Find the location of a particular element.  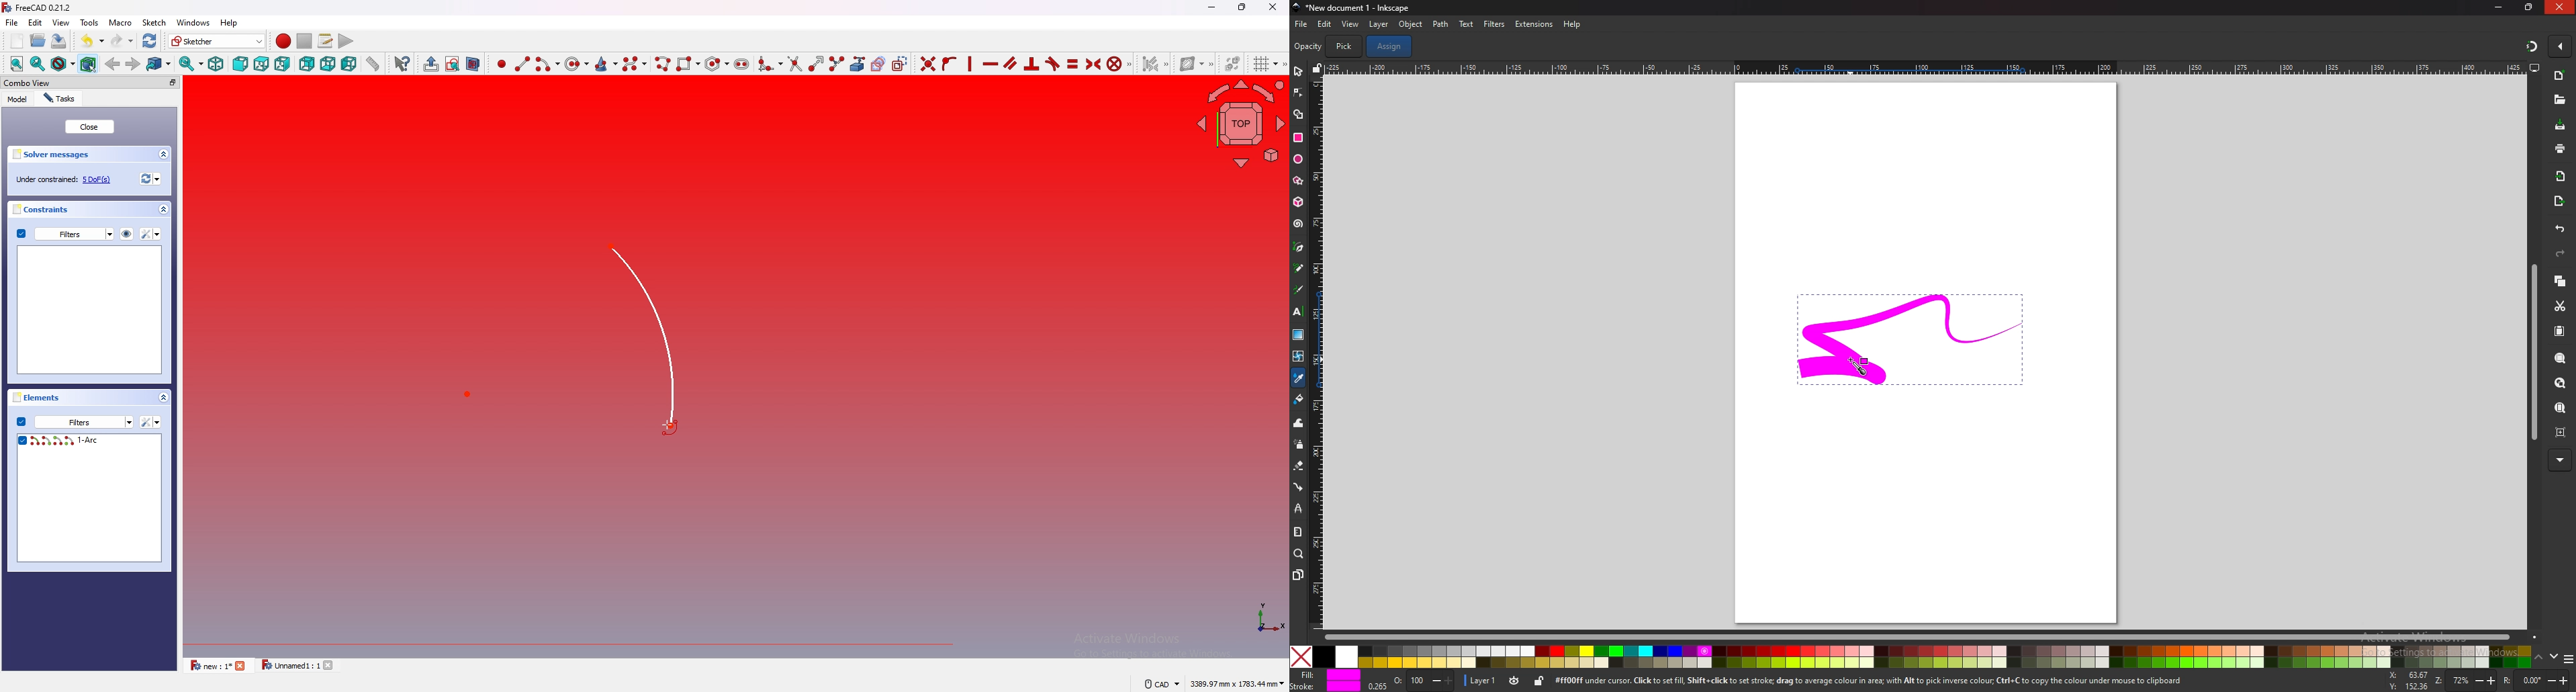

select associated constraints is located at coordinates (1156, 62).